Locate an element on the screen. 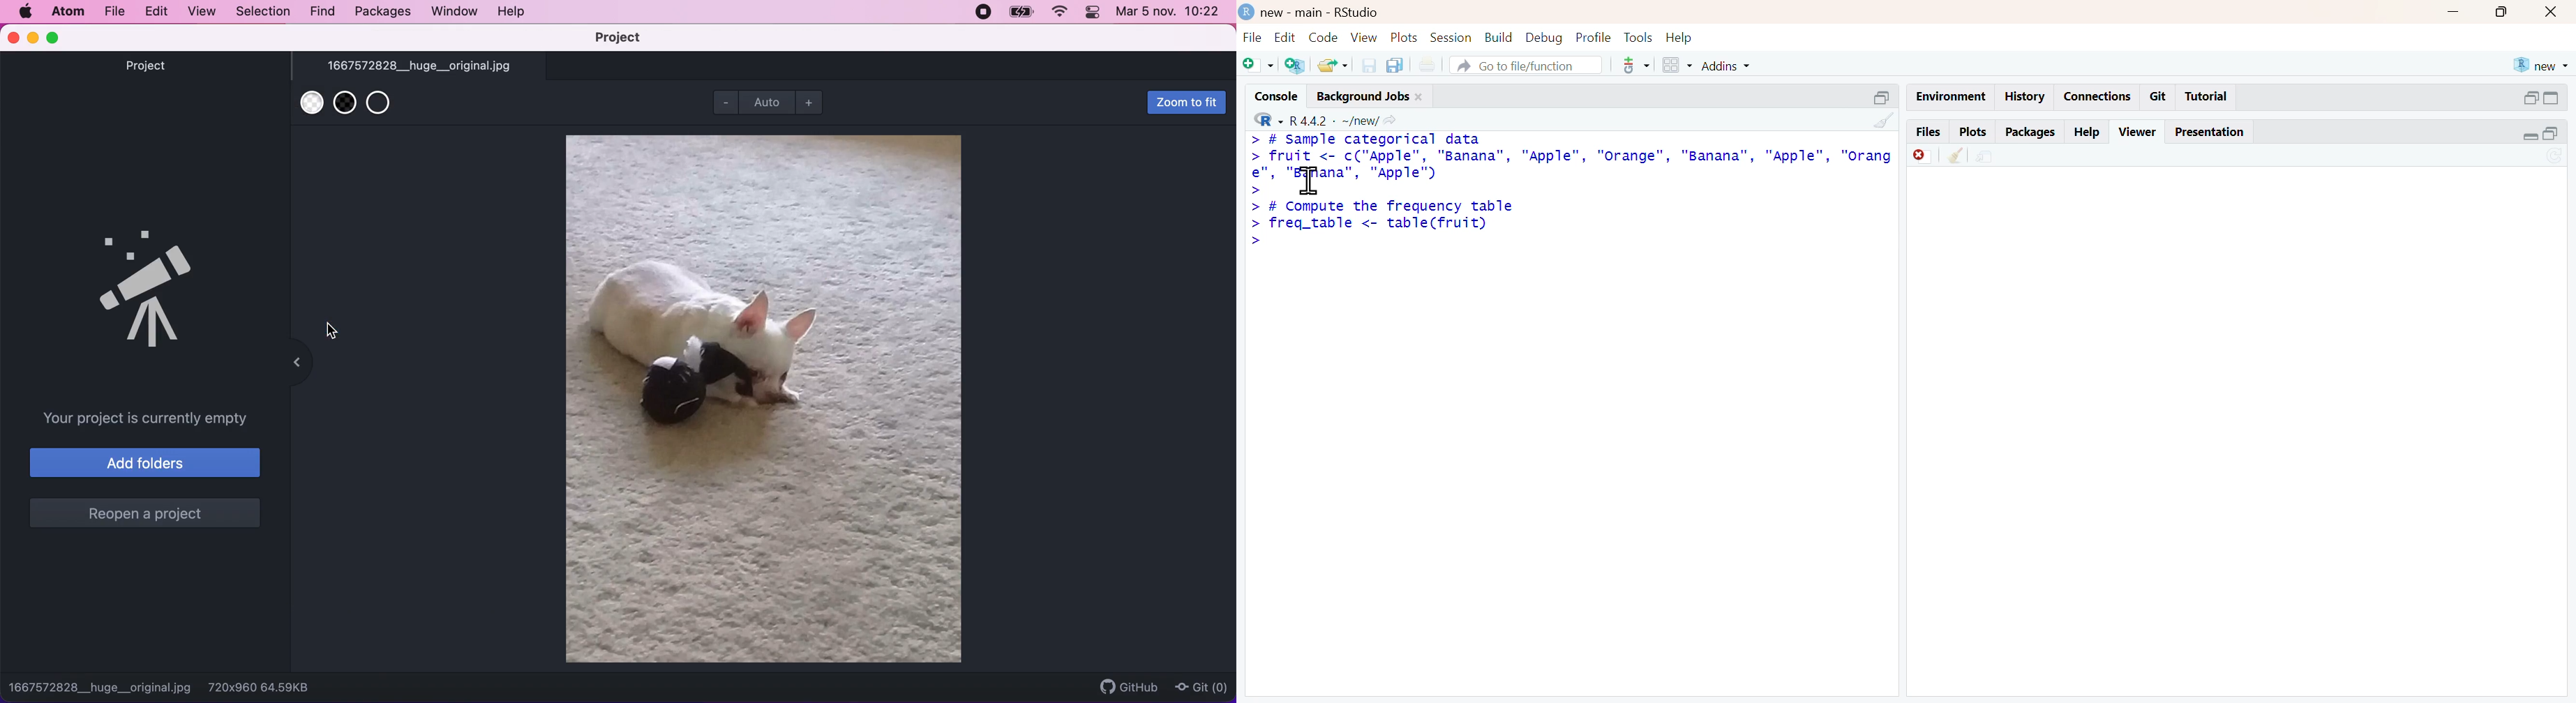 The height and width of the screenshot is (728, 2576). clear all viewer item is located at coordinates (1957, 157).